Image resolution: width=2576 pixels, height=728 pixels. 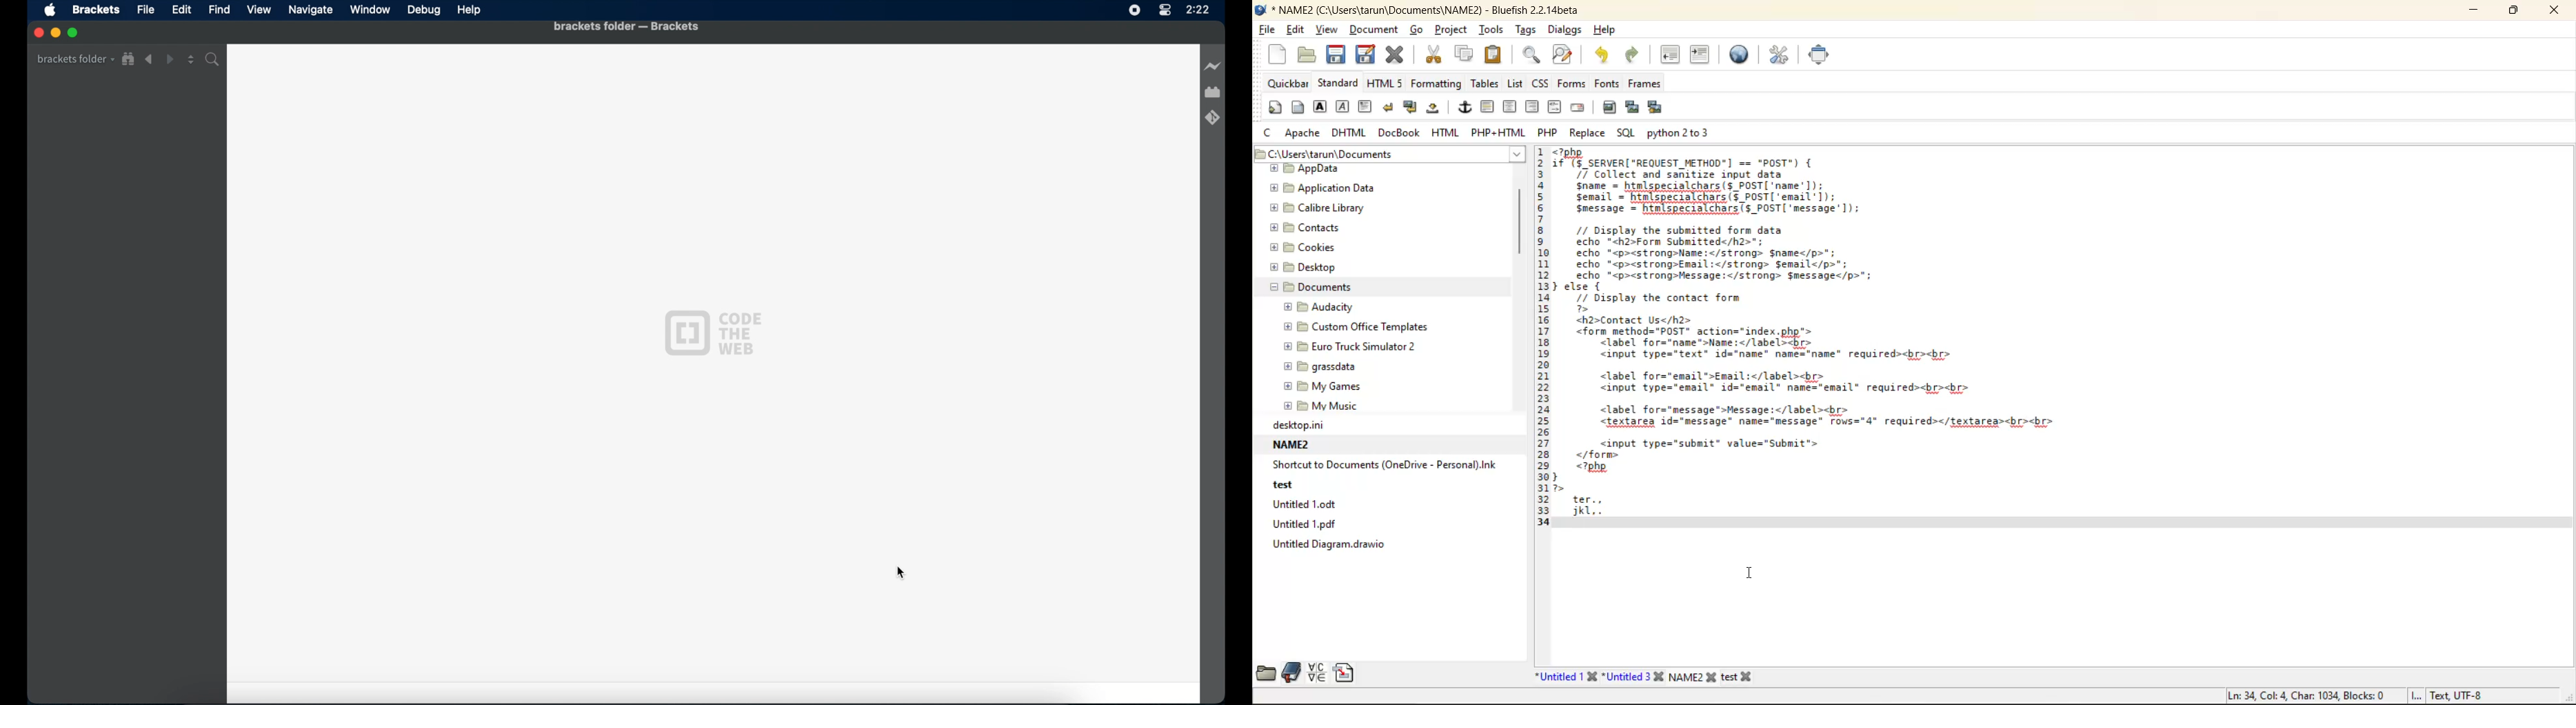 I want to click on edit, so click(x=1298, y=31).